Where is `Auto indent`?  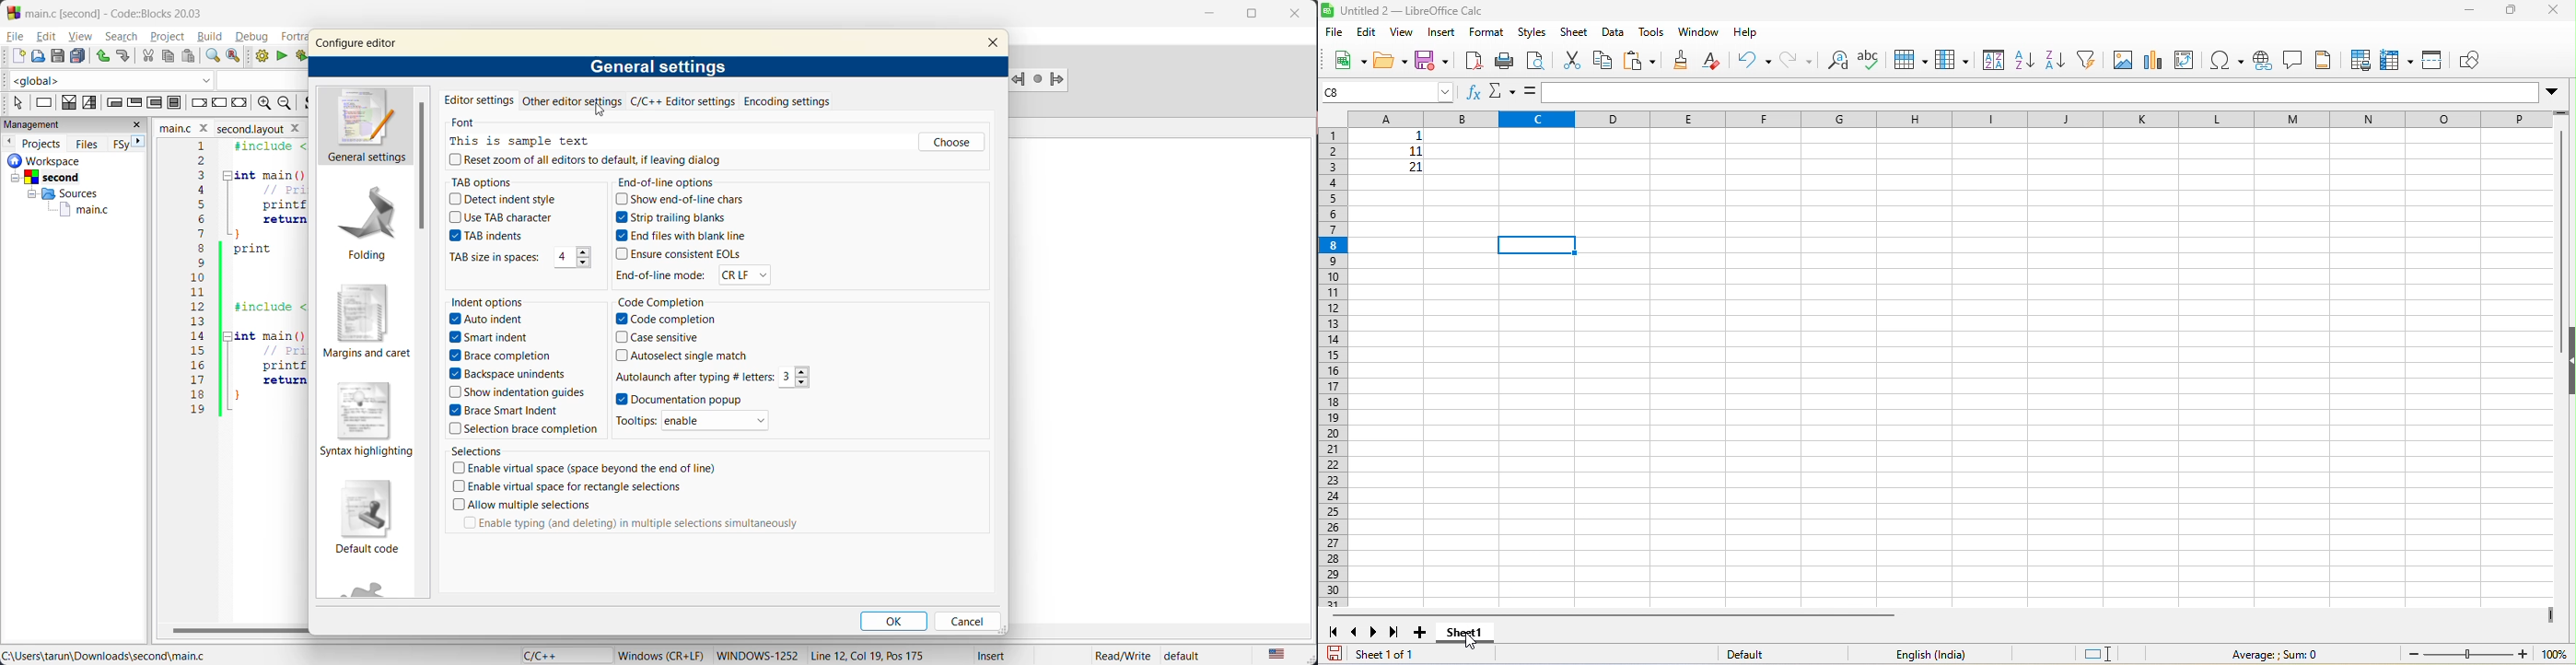
Auto indent is located at coordinates (507, 319).